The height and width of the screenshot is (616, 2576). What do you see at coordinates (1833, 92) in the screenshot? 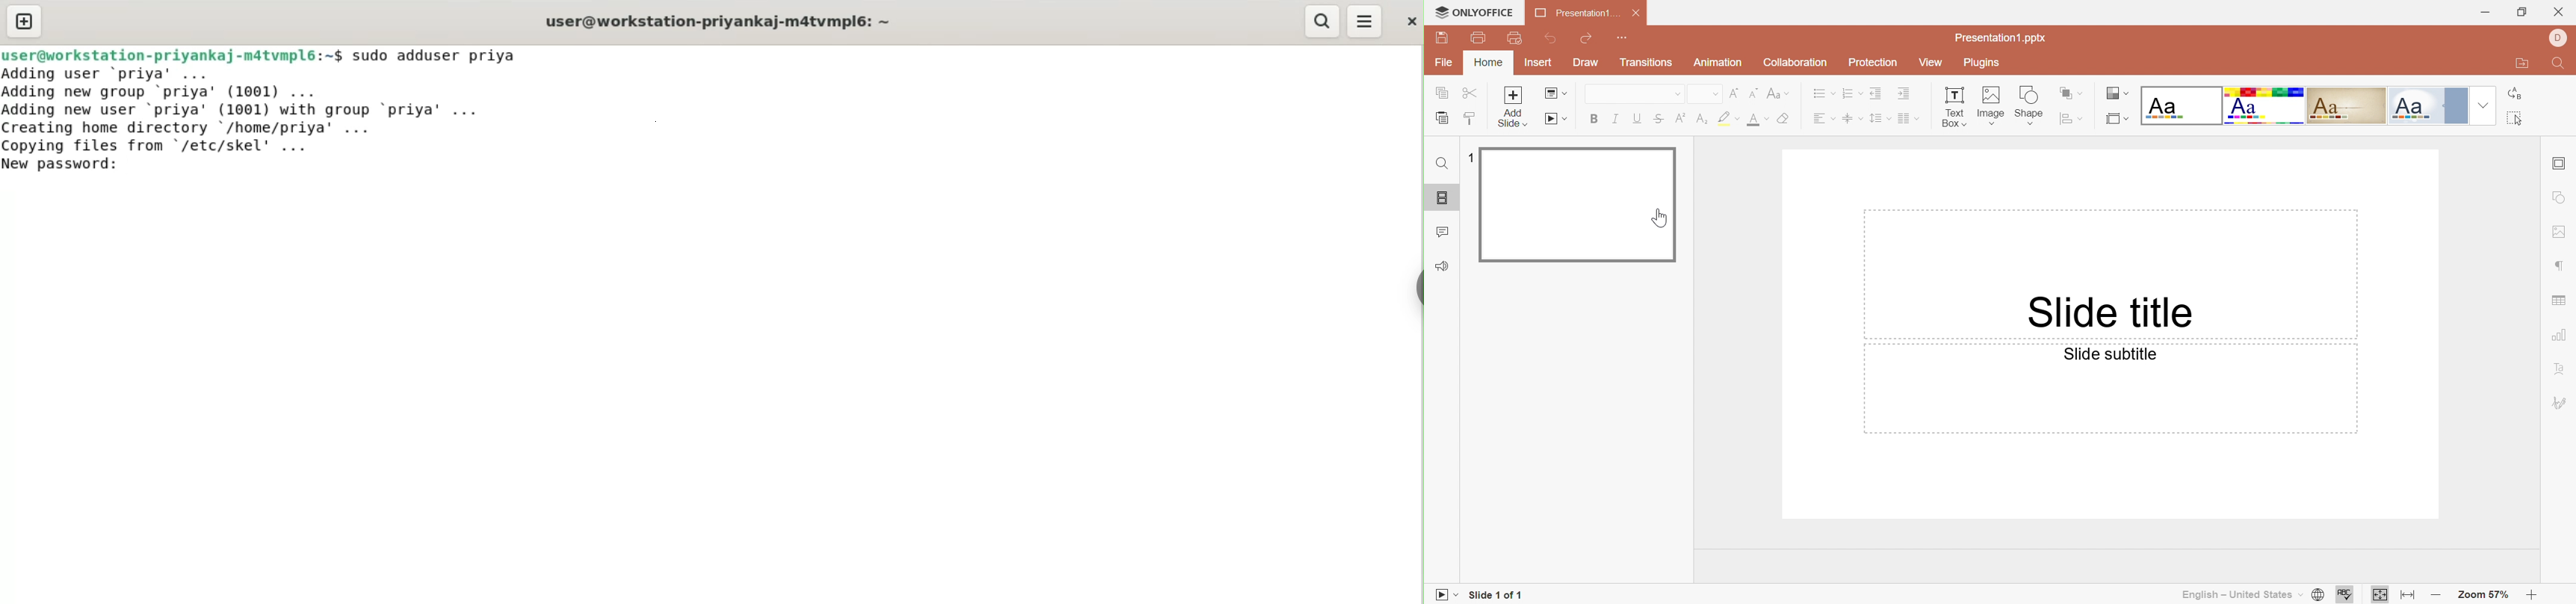
I see `Drop Down` at bounding box center [1833, 92].